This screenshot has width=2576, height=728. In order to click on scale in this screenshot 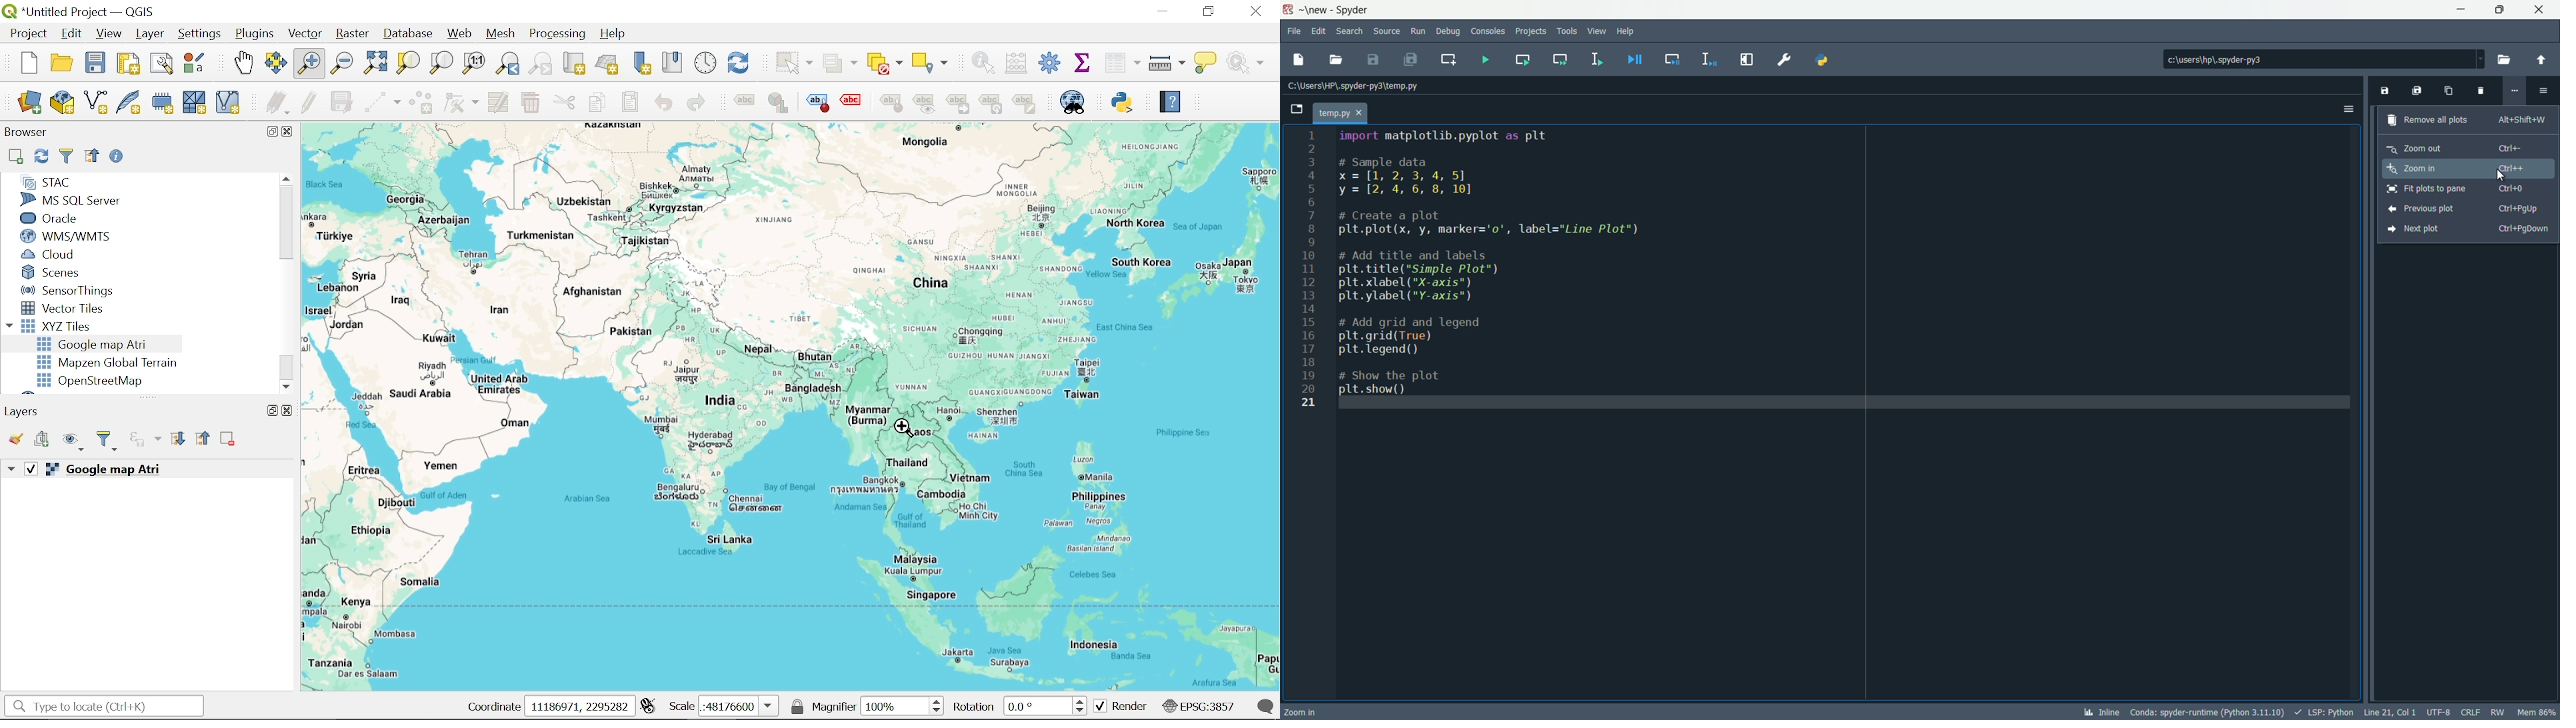, I will do `click(680, 707)`.